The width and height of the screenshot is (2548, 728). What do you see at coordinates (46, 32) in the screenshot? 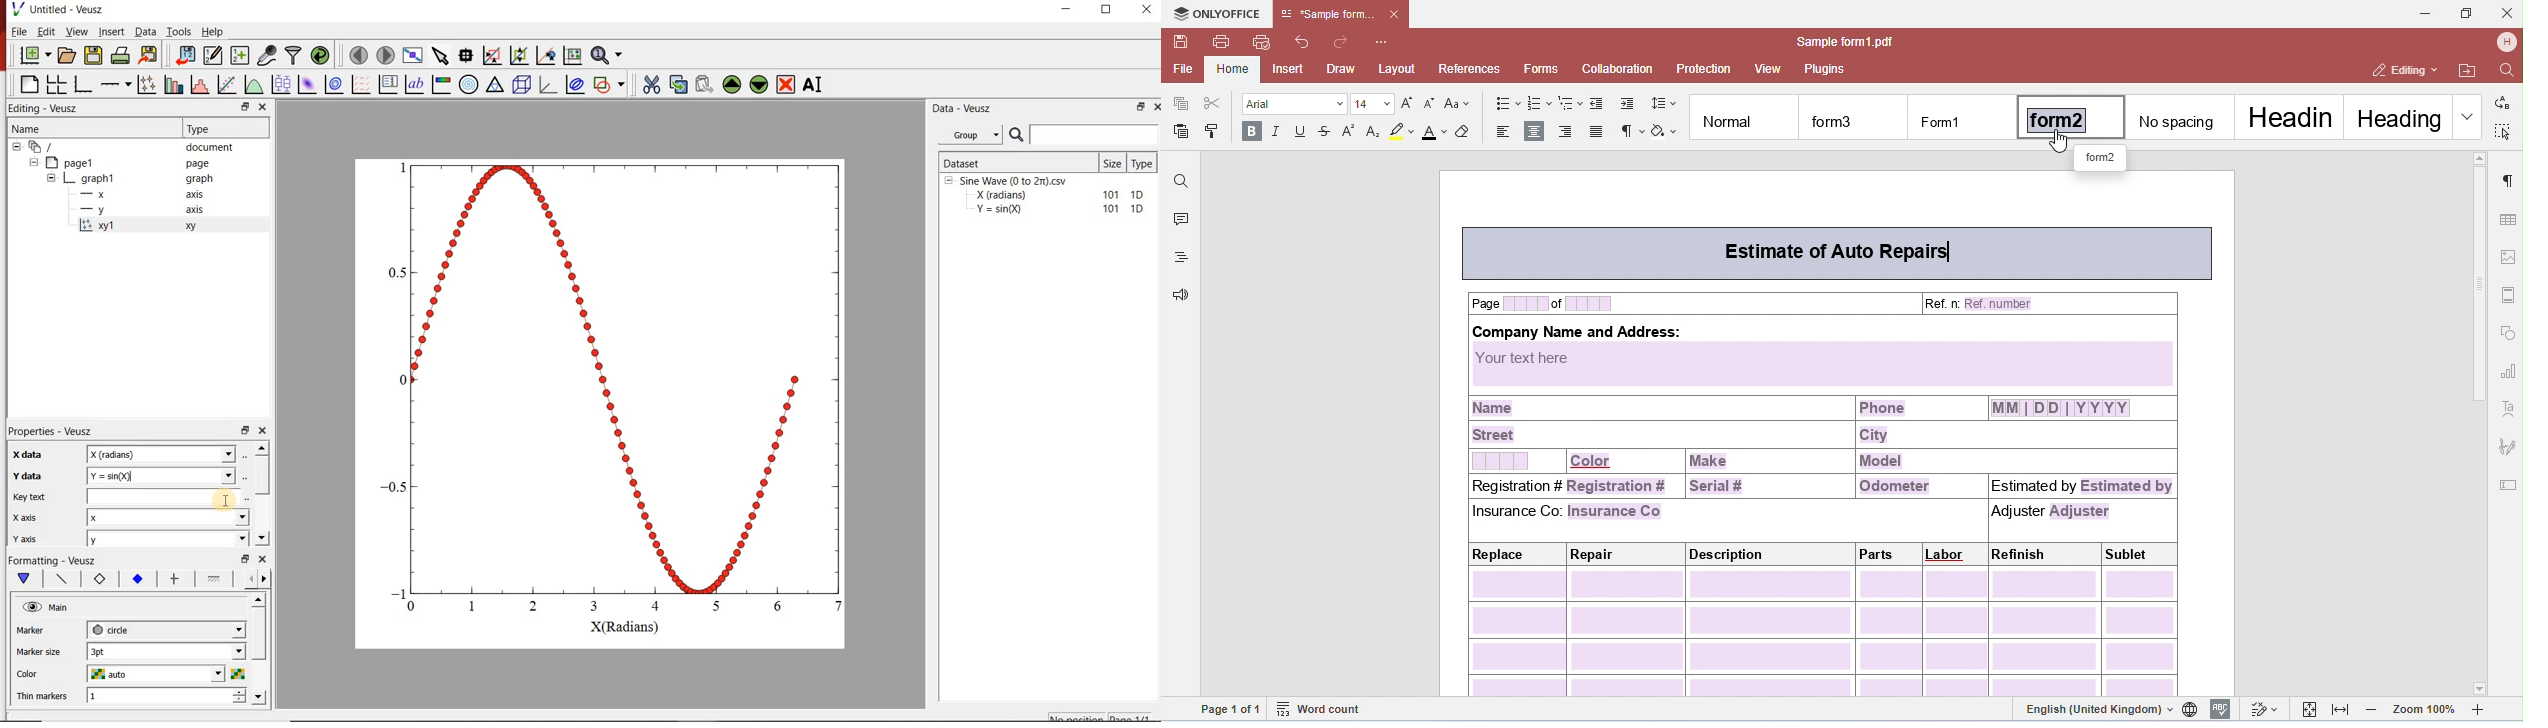
I see `Edit` at bounding box center [46, 32].